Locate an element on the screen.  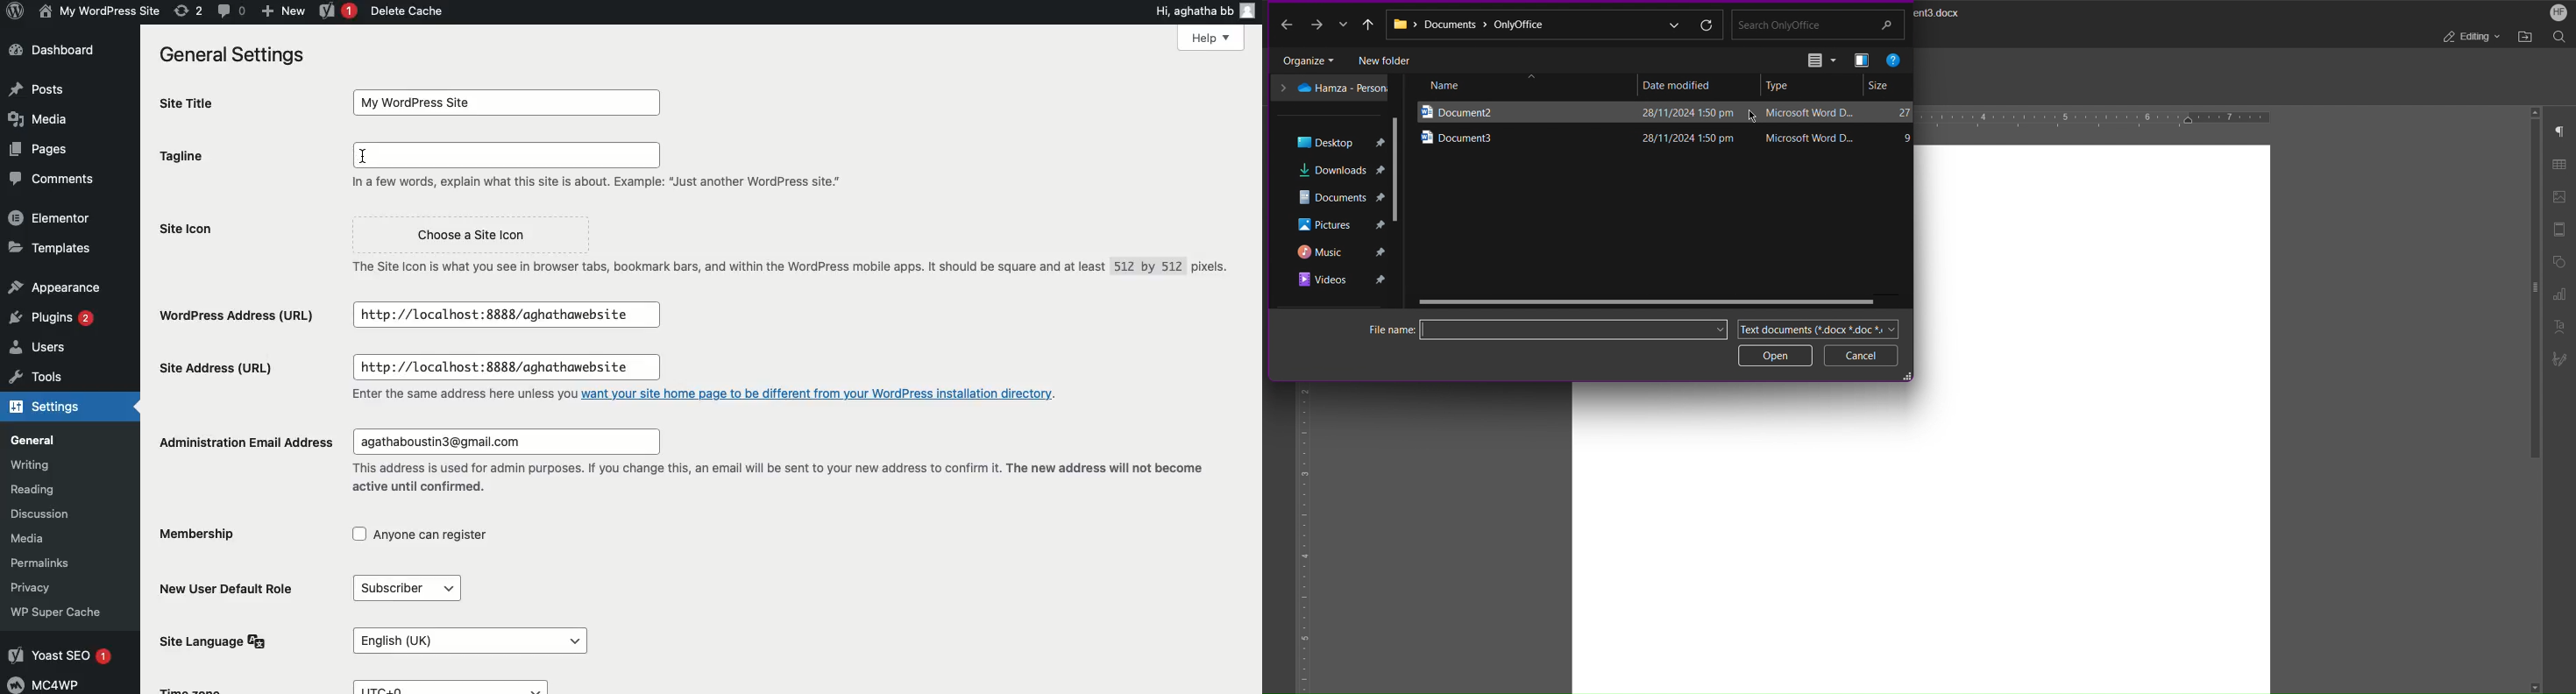
Plugins 2 is located at coordinates (51, 318).